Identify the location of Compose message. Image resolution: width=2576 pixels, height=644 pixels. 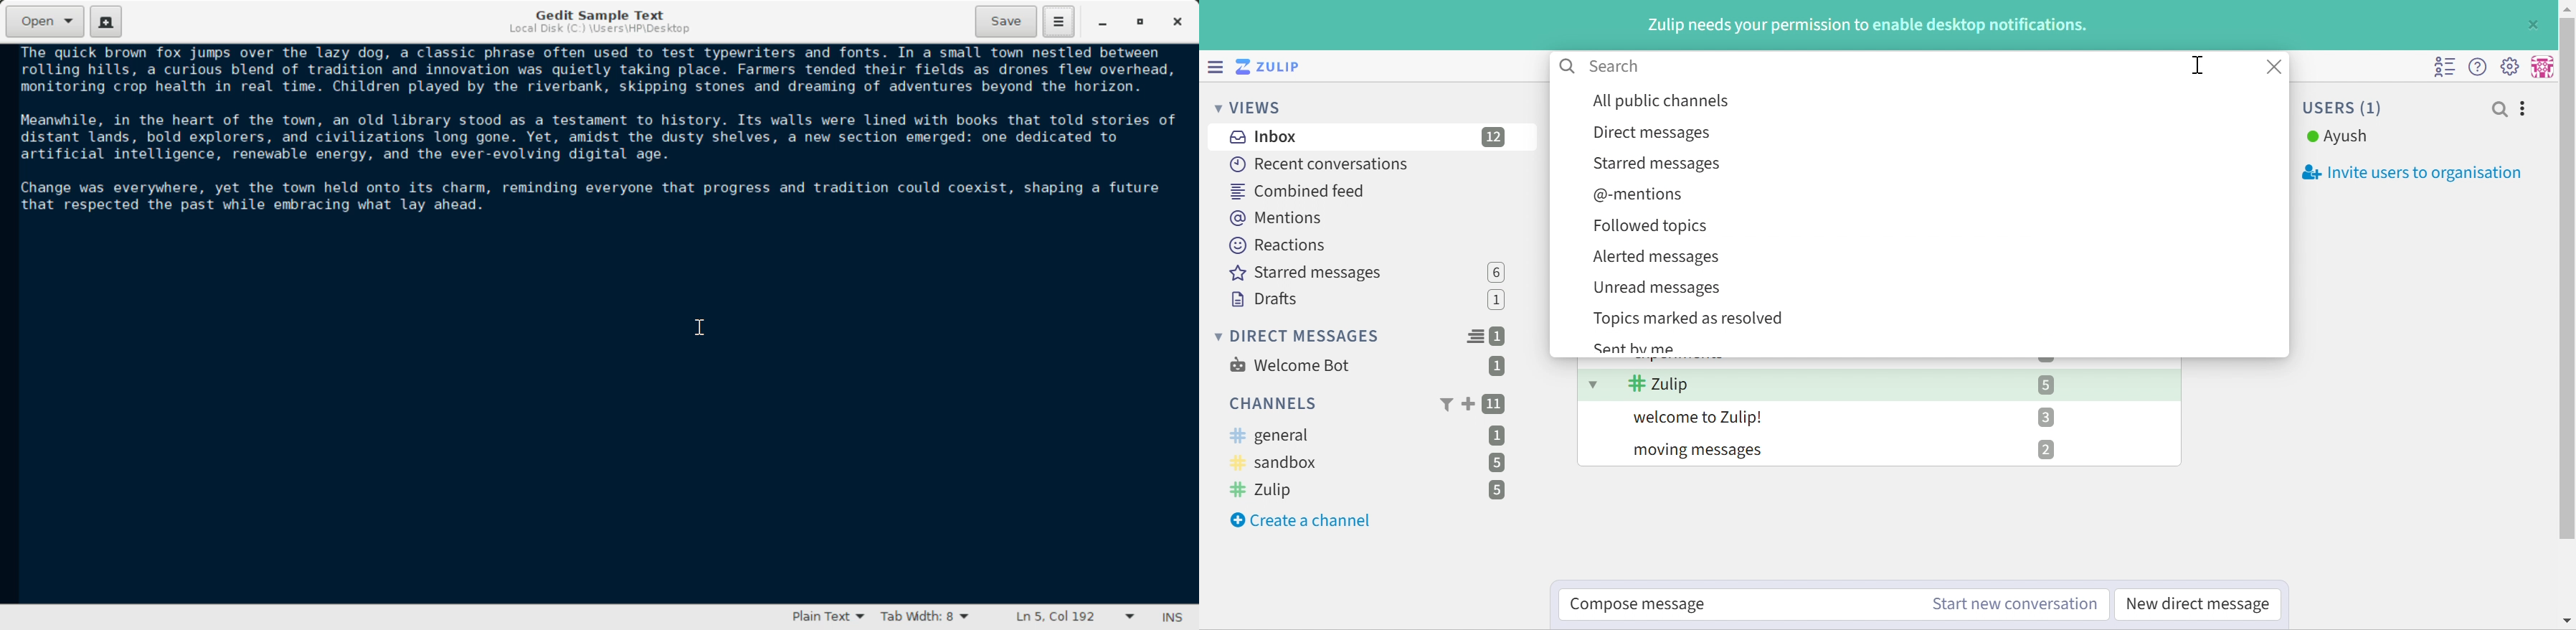
(1641, 605).